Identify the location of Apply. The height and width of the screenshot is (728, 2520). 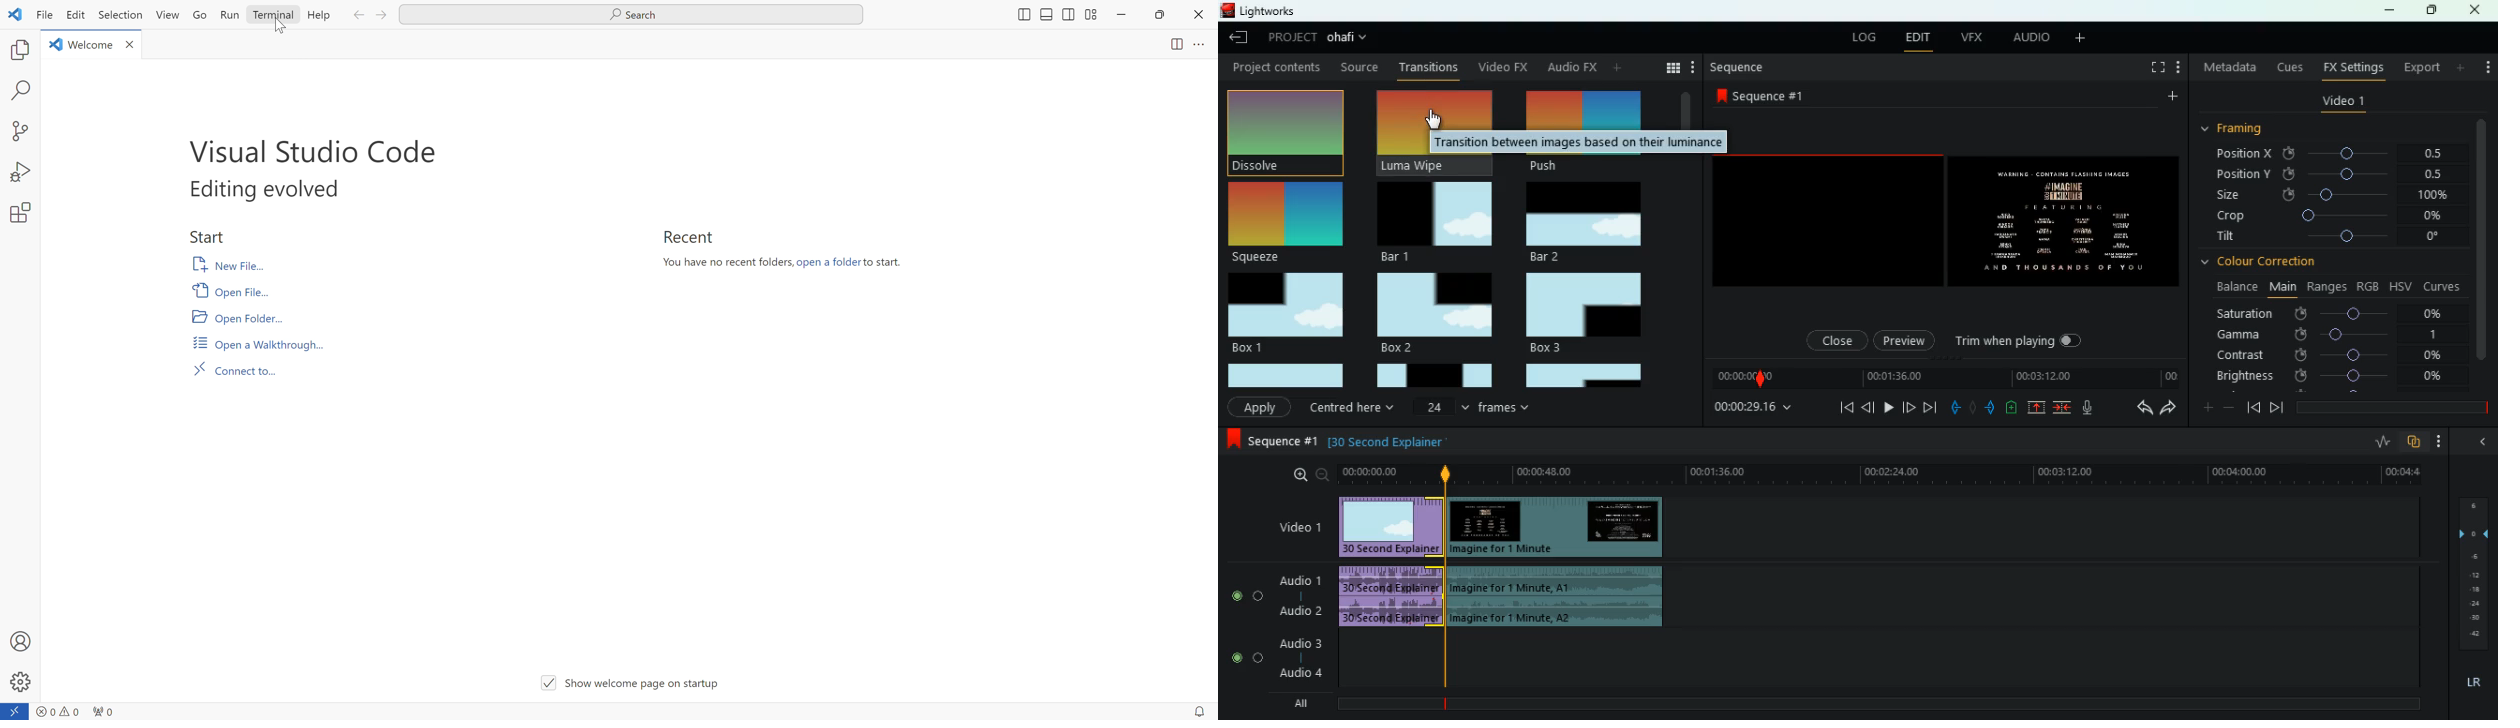
(1260, 408).